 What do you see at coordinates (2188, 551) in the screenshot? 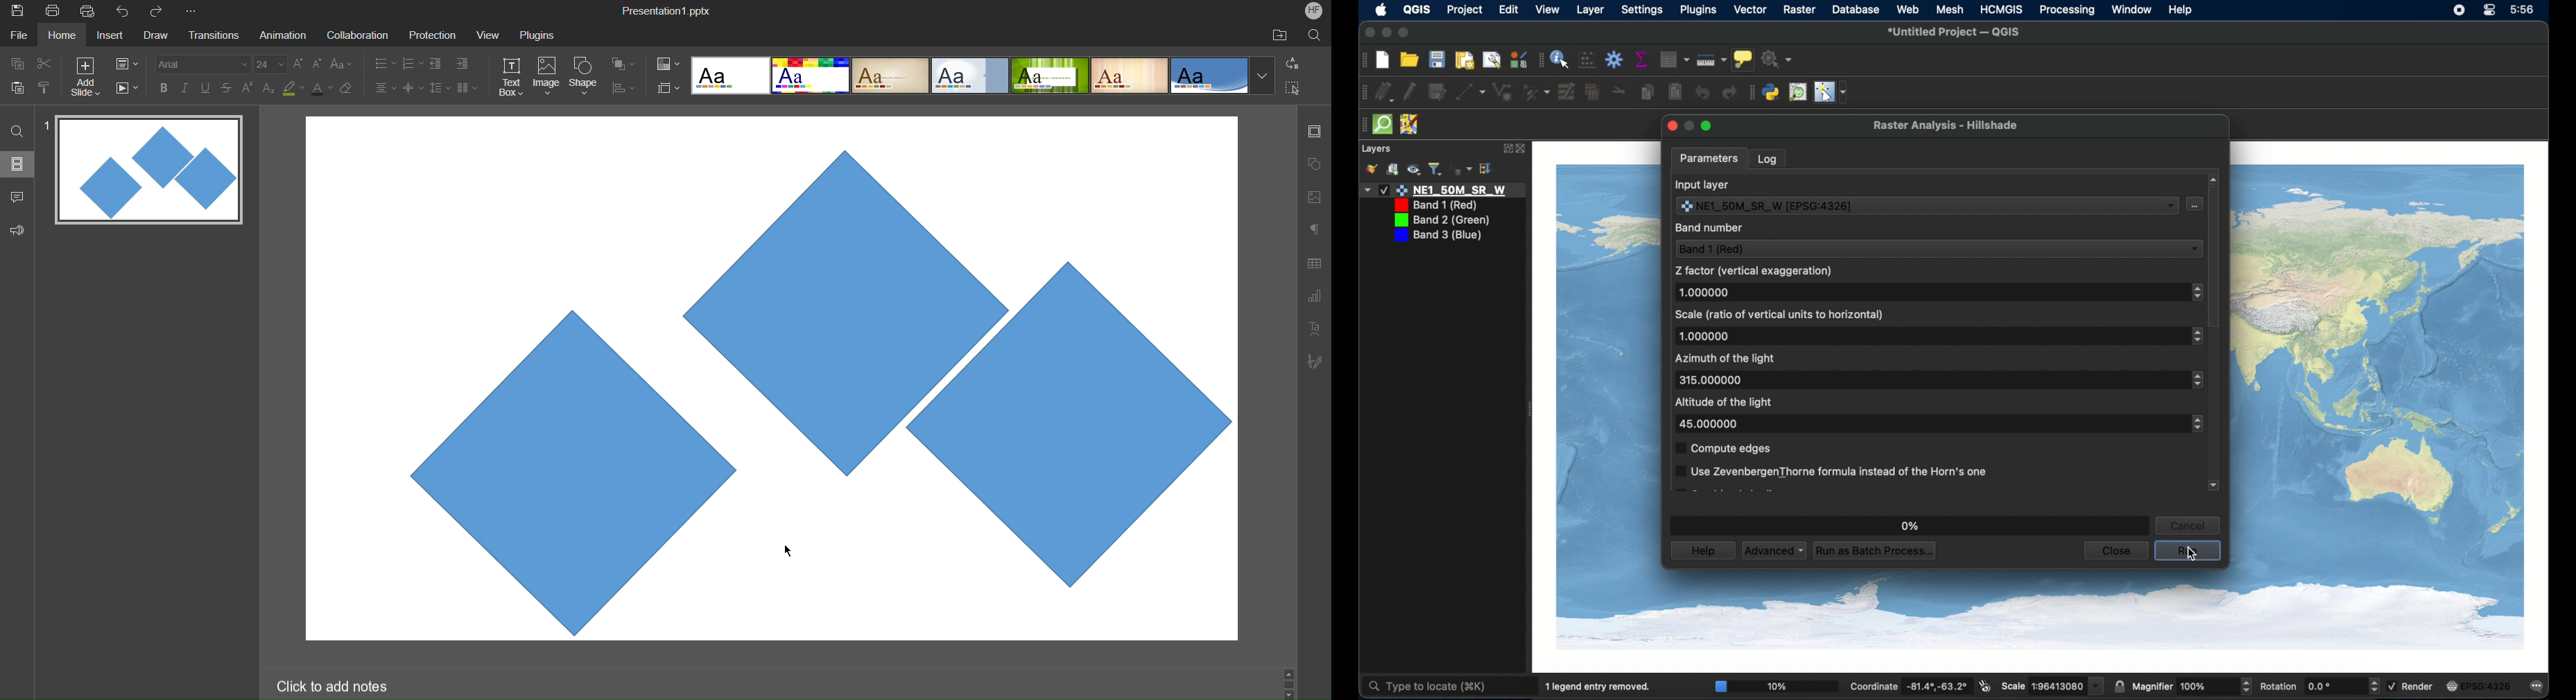
I see `run` at bounding box center [2188, 551].